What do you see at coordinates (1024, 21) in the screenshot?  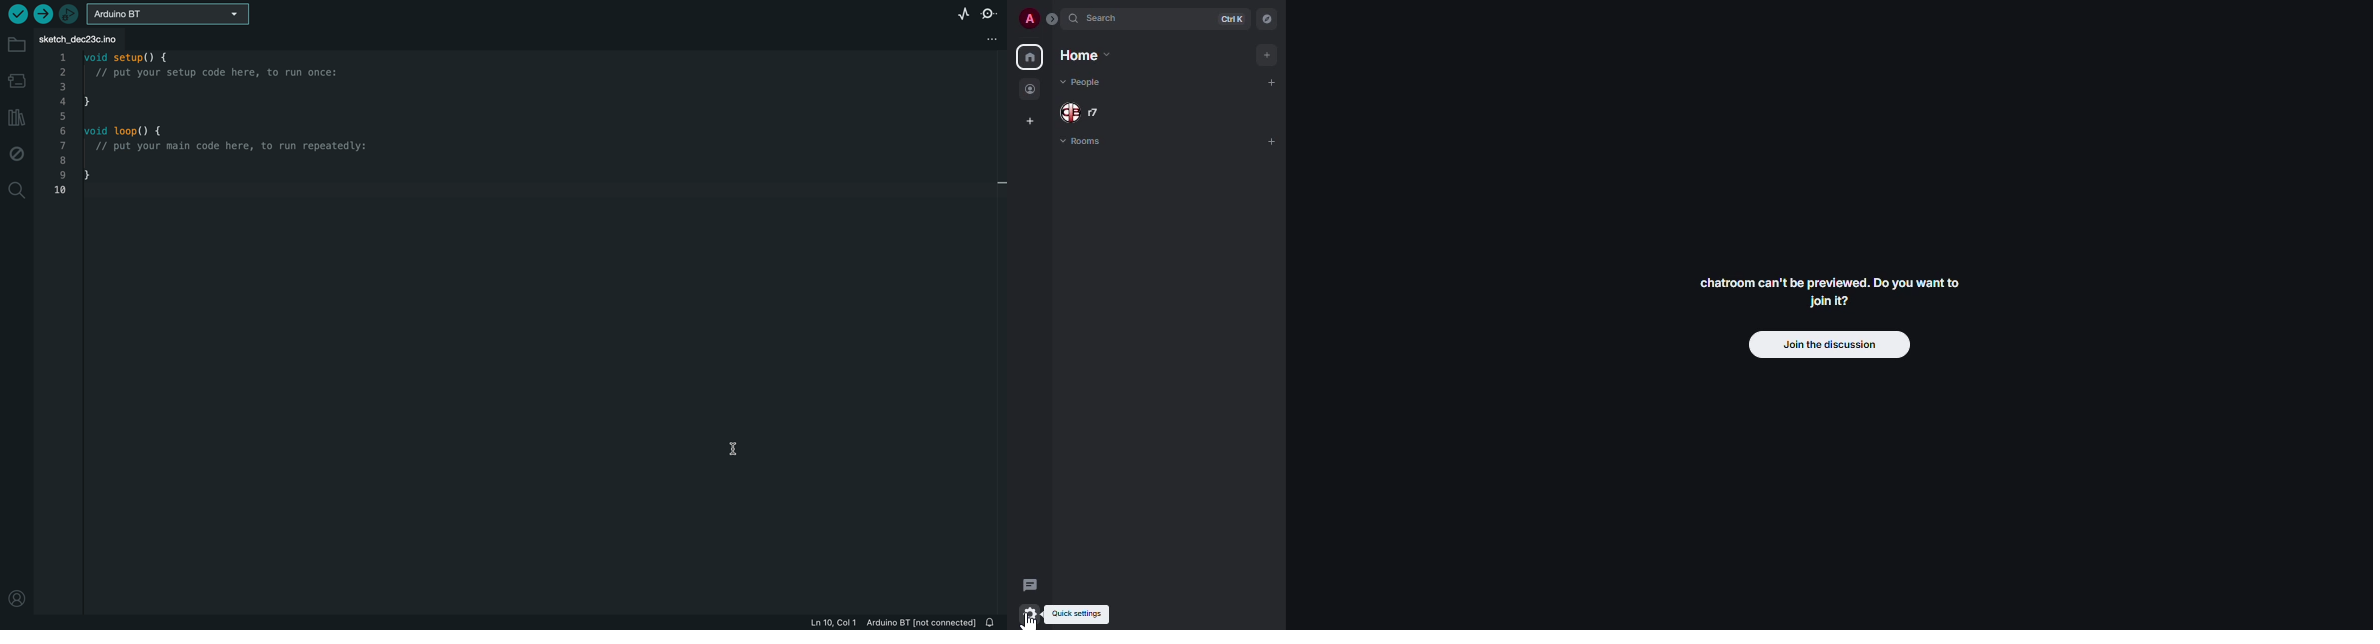 I see `profile` at bounding box center [1024, 21].